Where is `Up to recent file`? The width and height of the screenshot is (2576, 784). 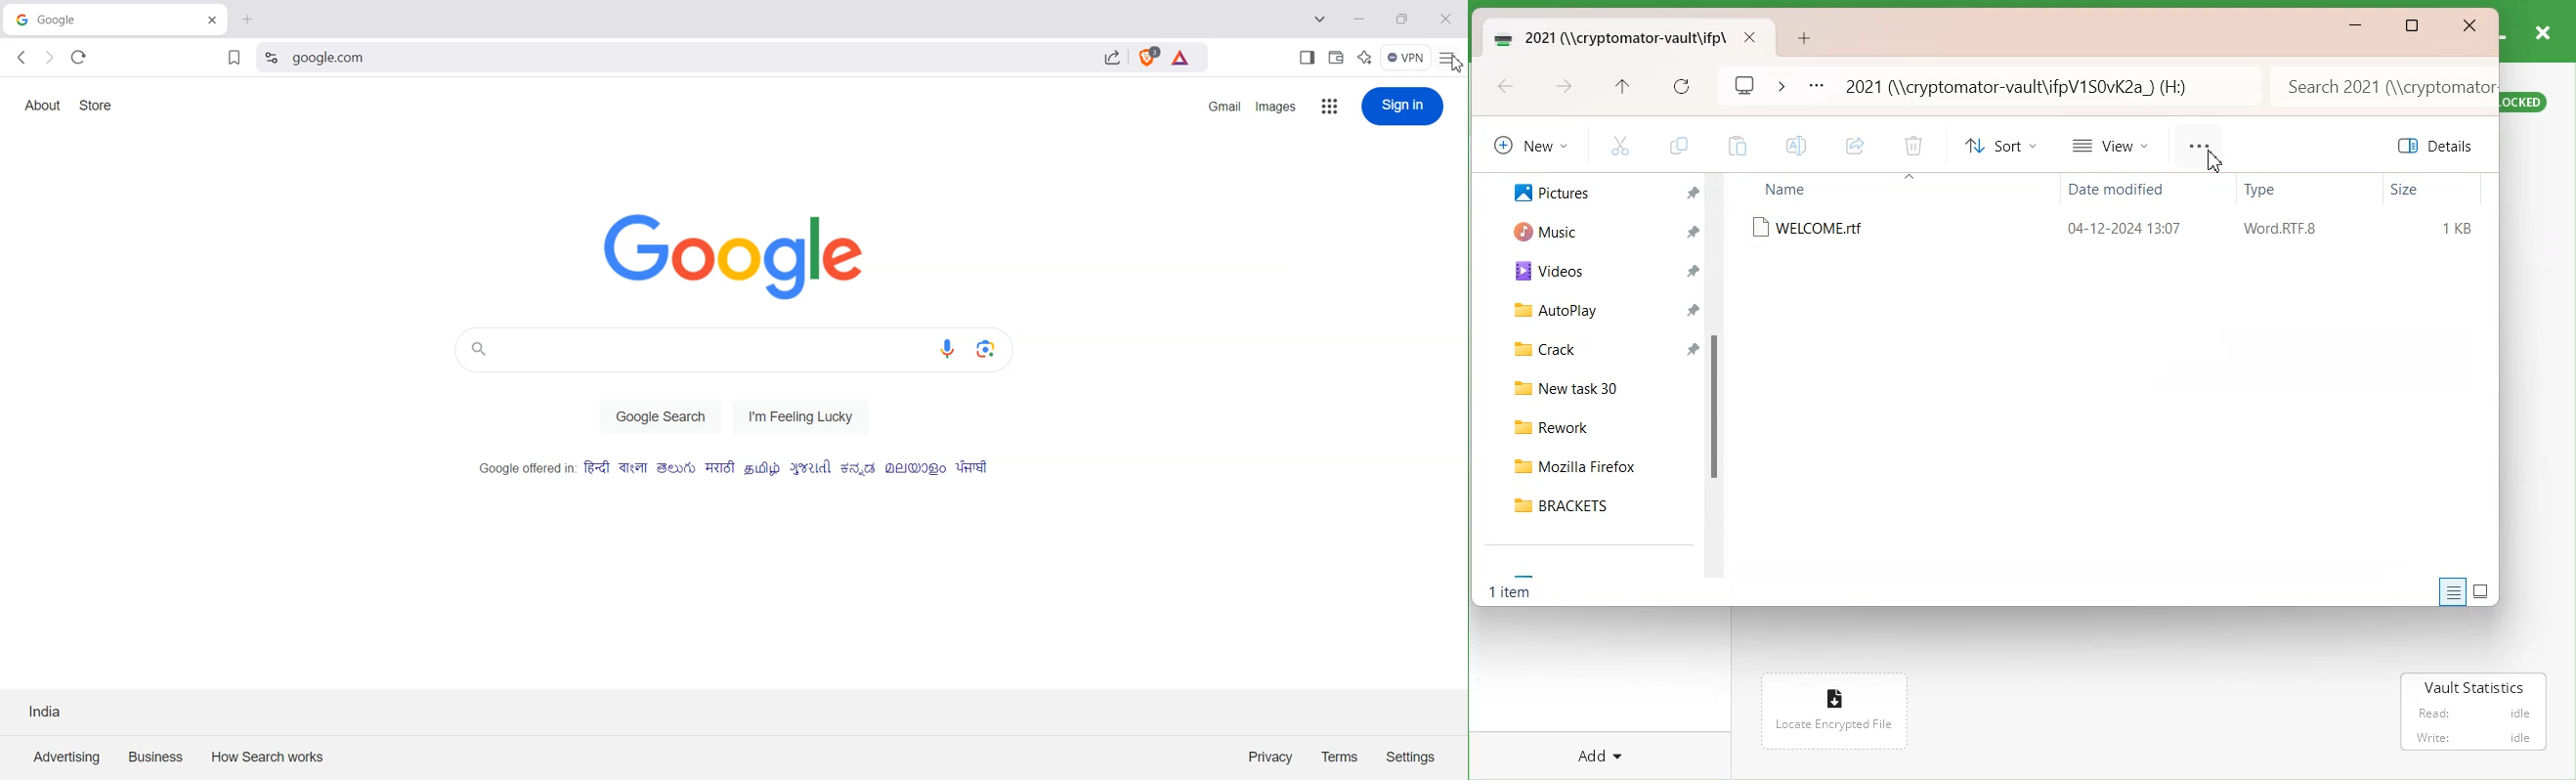 Up to recent file is located at coordinates (1622, 88).